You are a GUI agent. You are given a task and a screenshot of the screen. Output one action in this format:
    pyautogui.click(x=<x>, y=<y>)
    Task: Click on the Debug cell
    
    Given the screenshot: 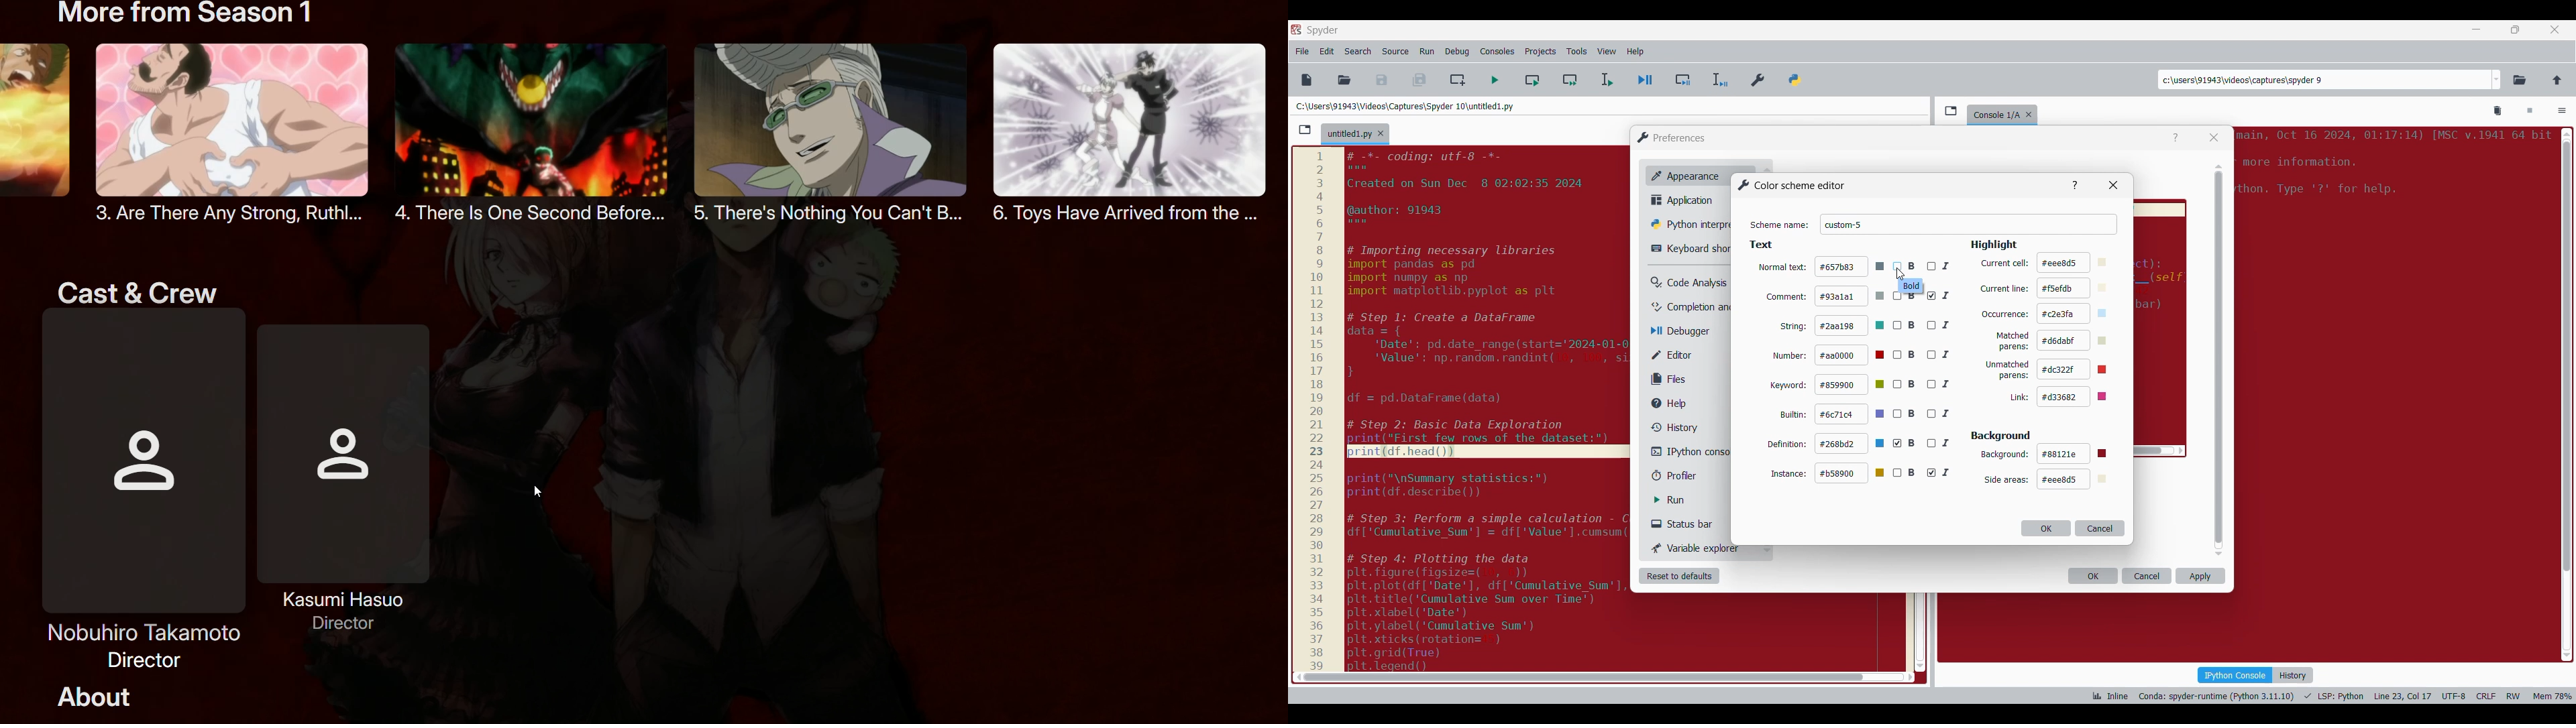 What is the action you would take?
    pyautogui.click(x=1683, y=80)
    